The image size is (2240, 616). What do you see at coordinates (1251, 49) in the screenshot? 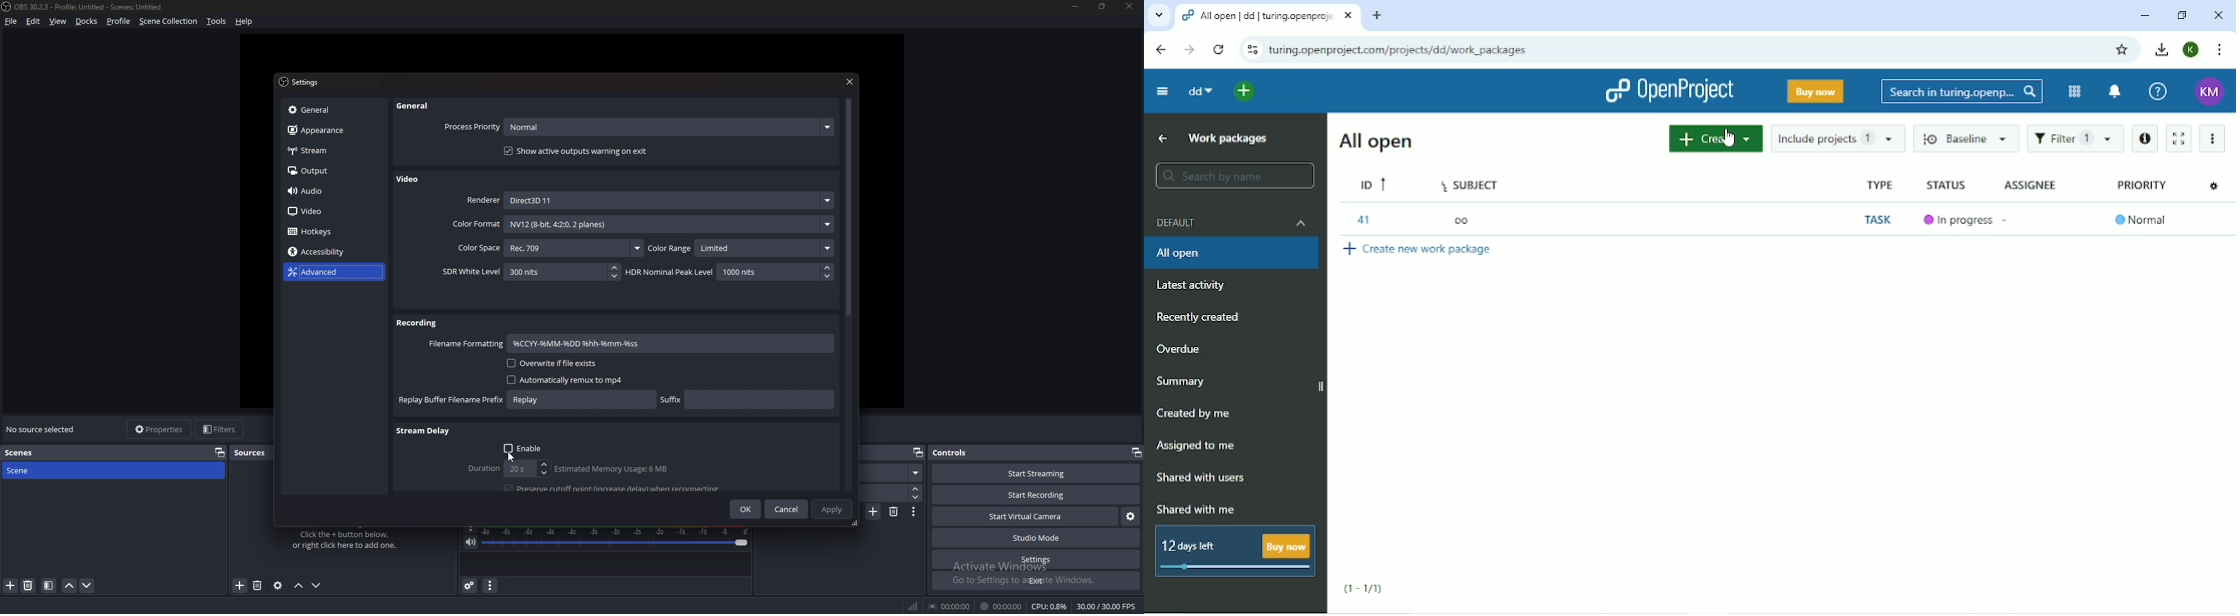
I see `View site information` at bounding box center [1251, 49].